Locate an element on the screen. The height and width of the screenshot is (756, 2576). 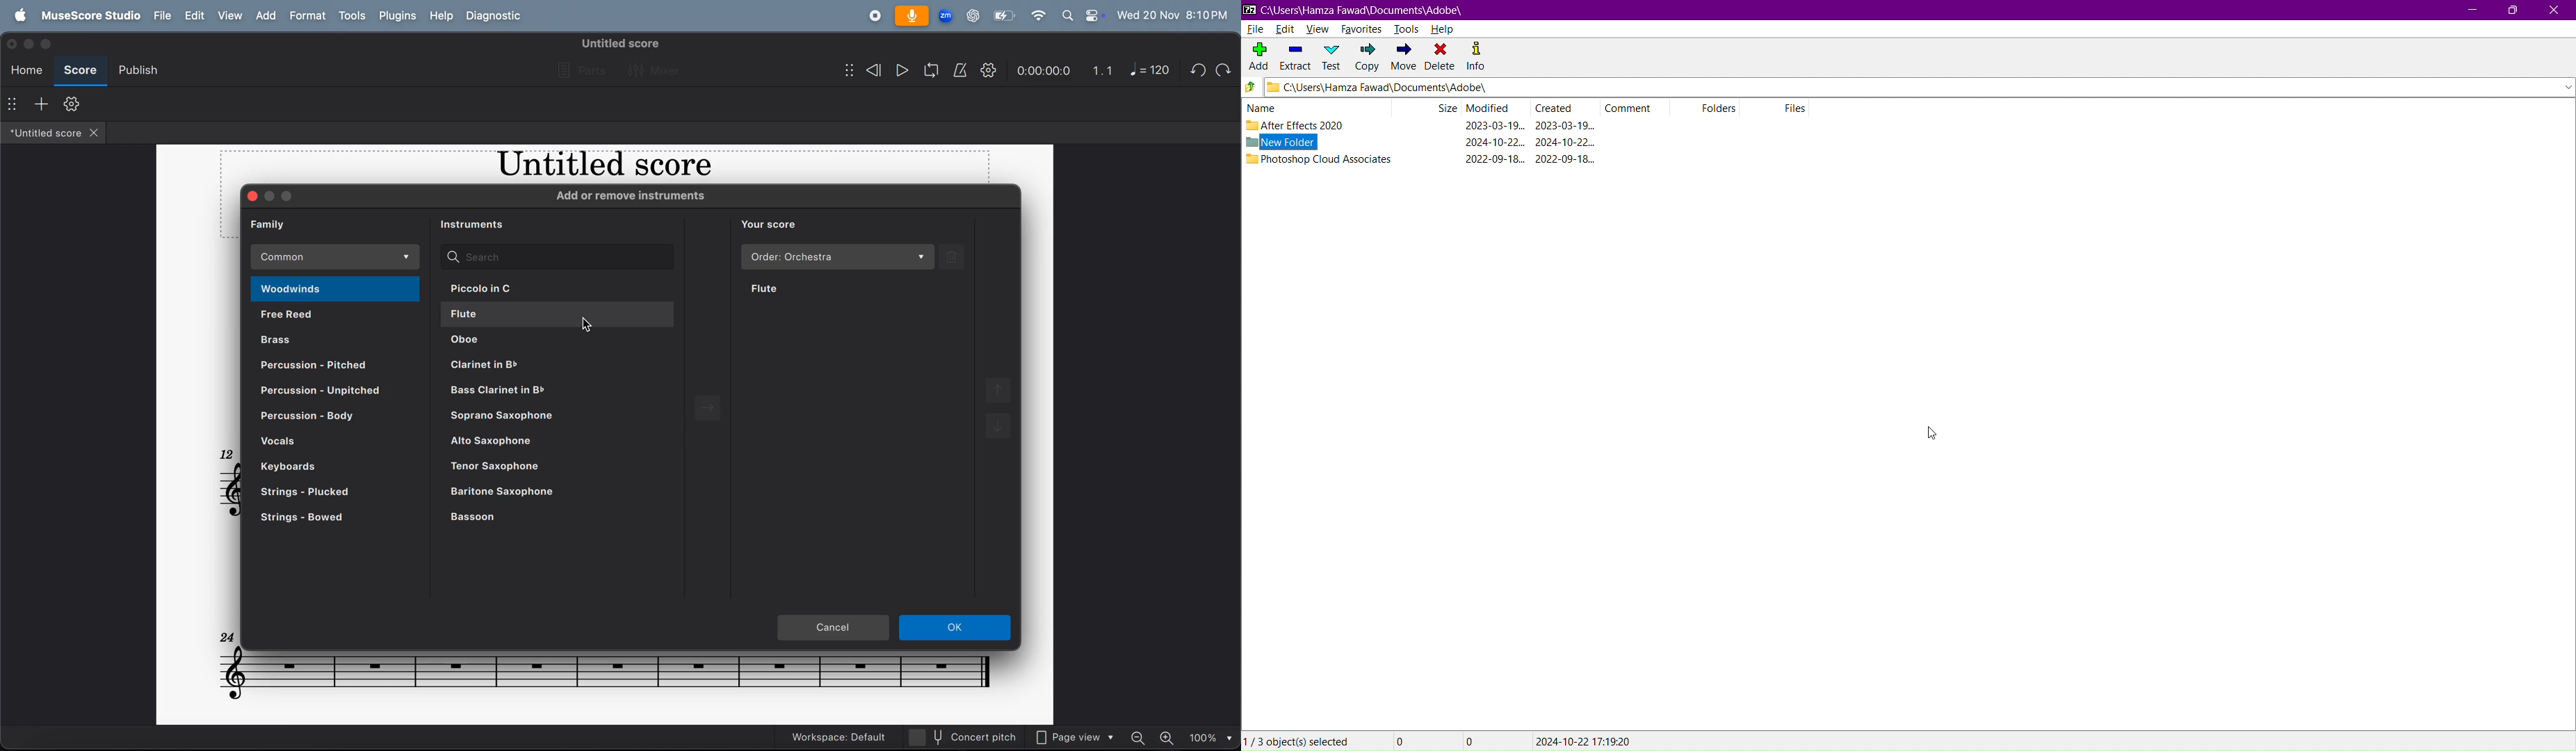
show/hide is located at coordinates (843, 68).